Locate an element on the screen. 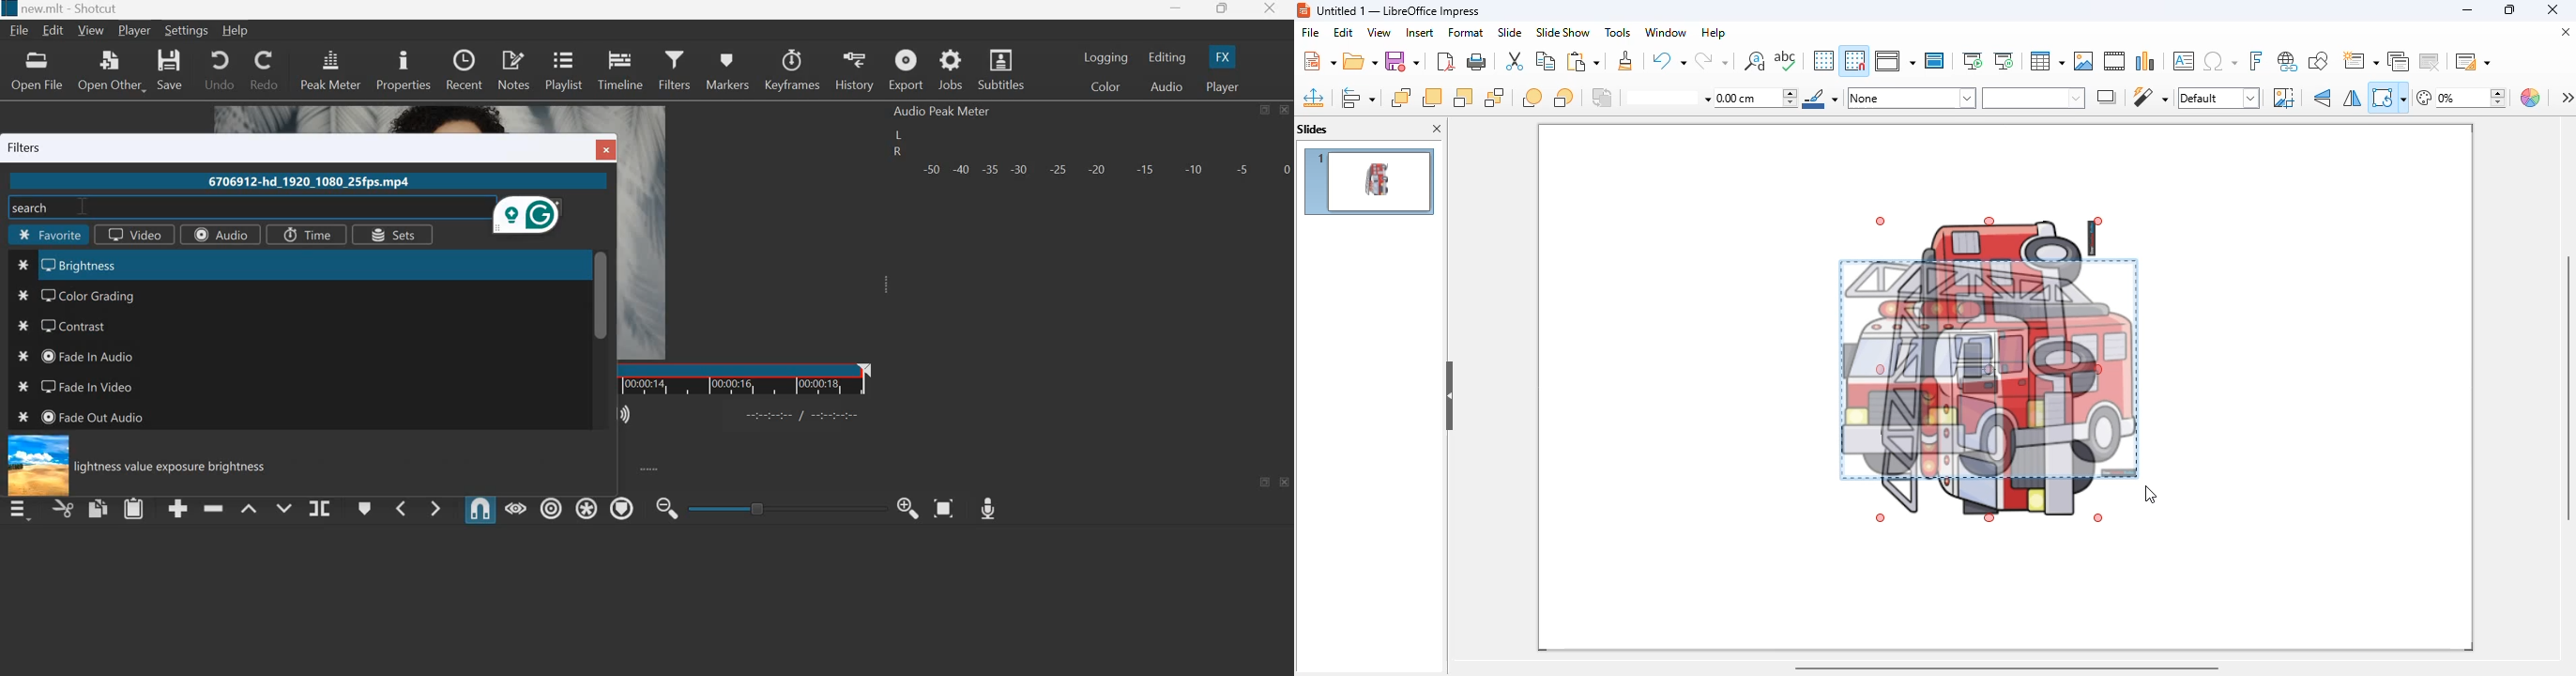  redo is located at coordinates (263, 69).